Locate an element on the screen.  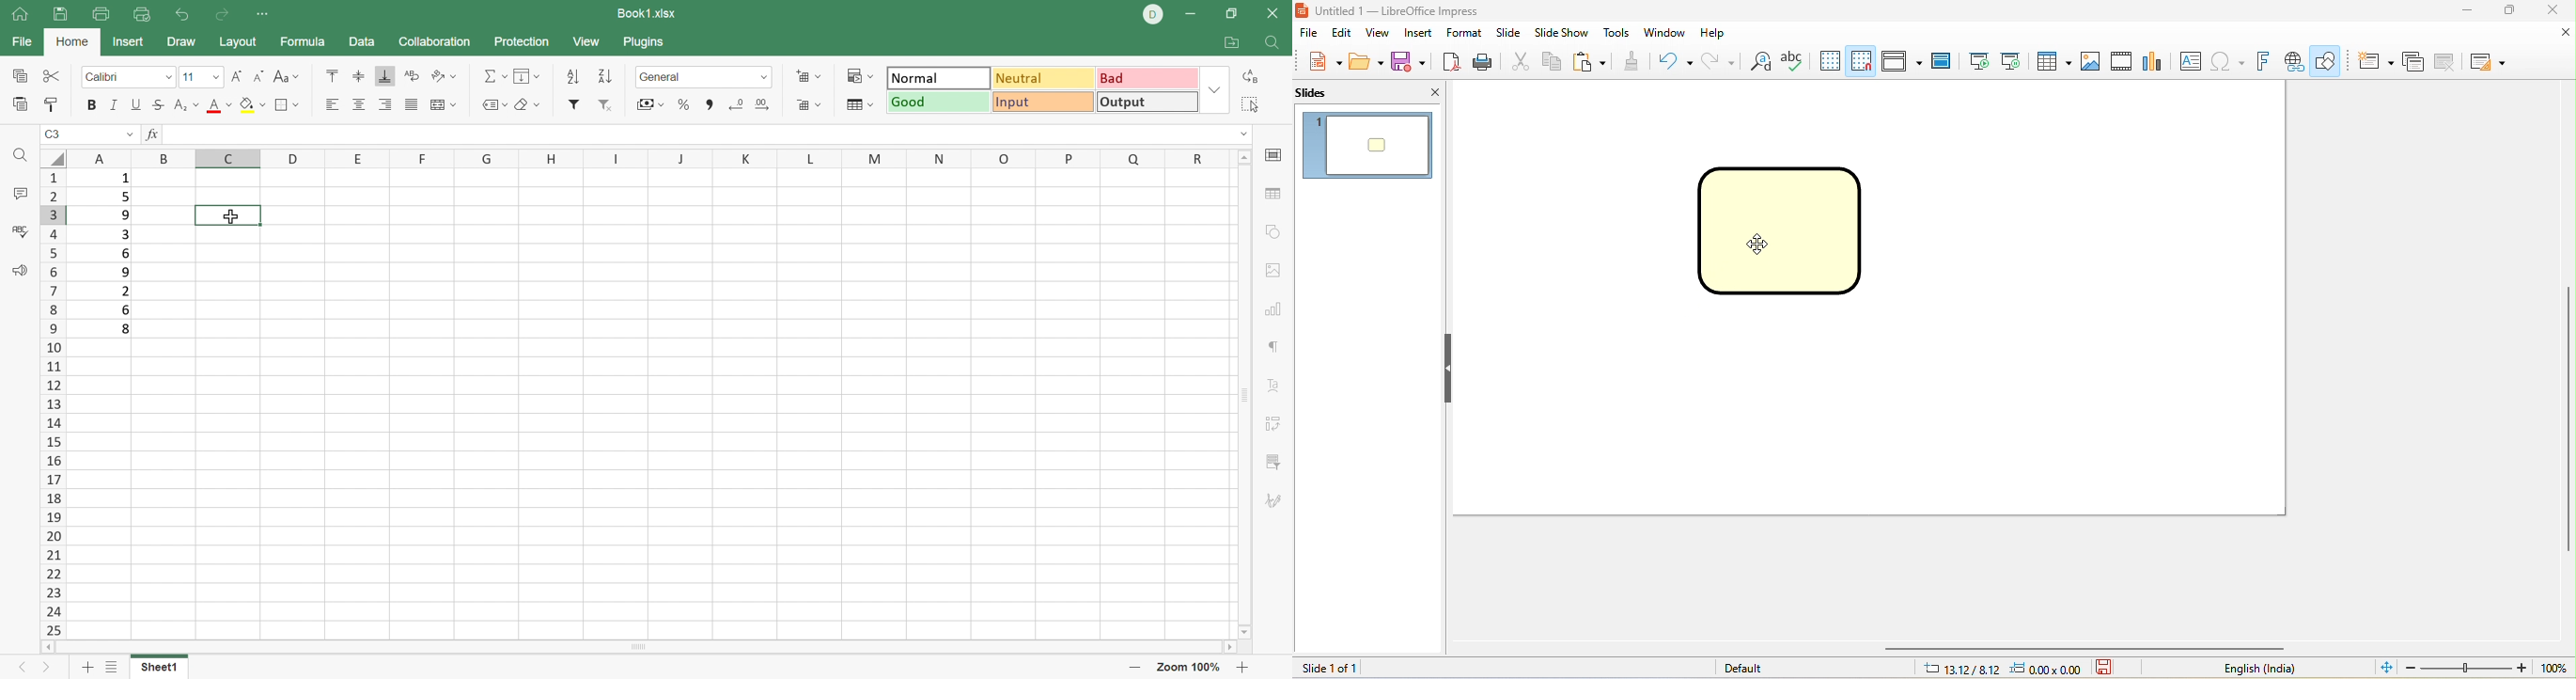
snap to grid is located at coordinates (1863, 61).